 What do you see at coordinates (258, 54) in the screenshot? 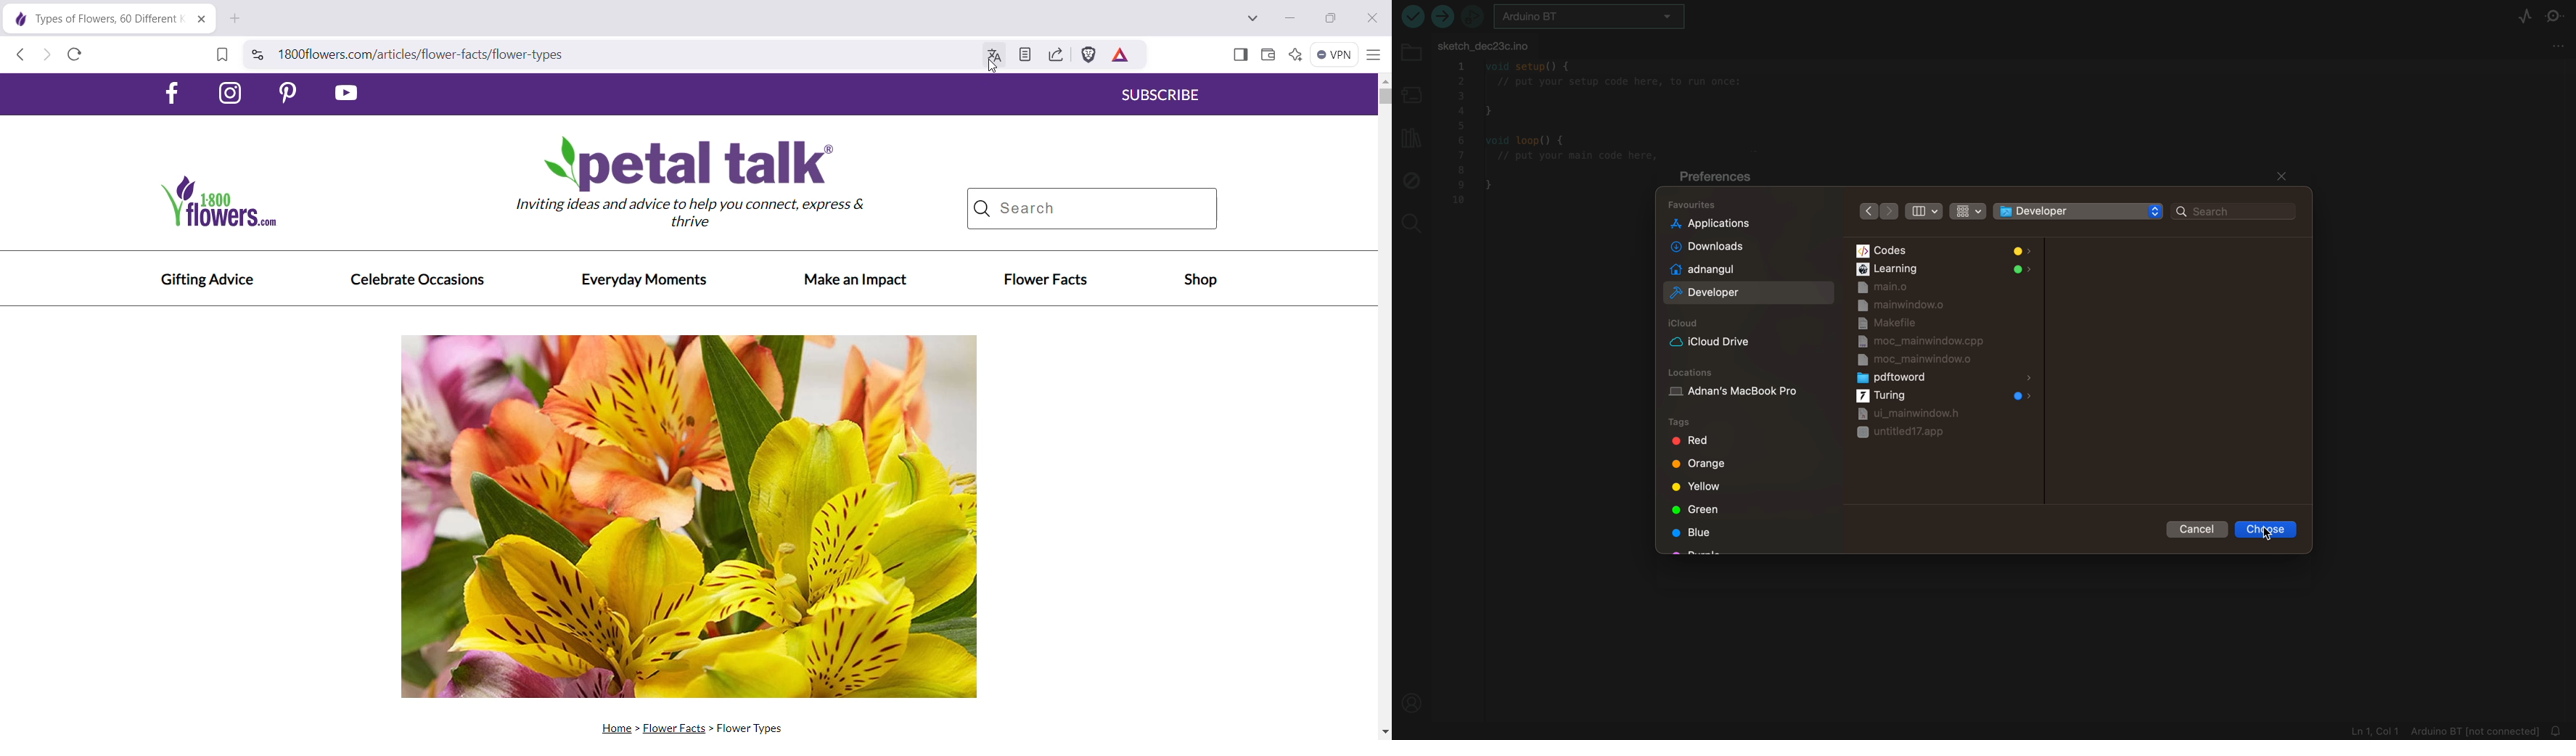
I see `View site information` at bounding box center [258, 54].